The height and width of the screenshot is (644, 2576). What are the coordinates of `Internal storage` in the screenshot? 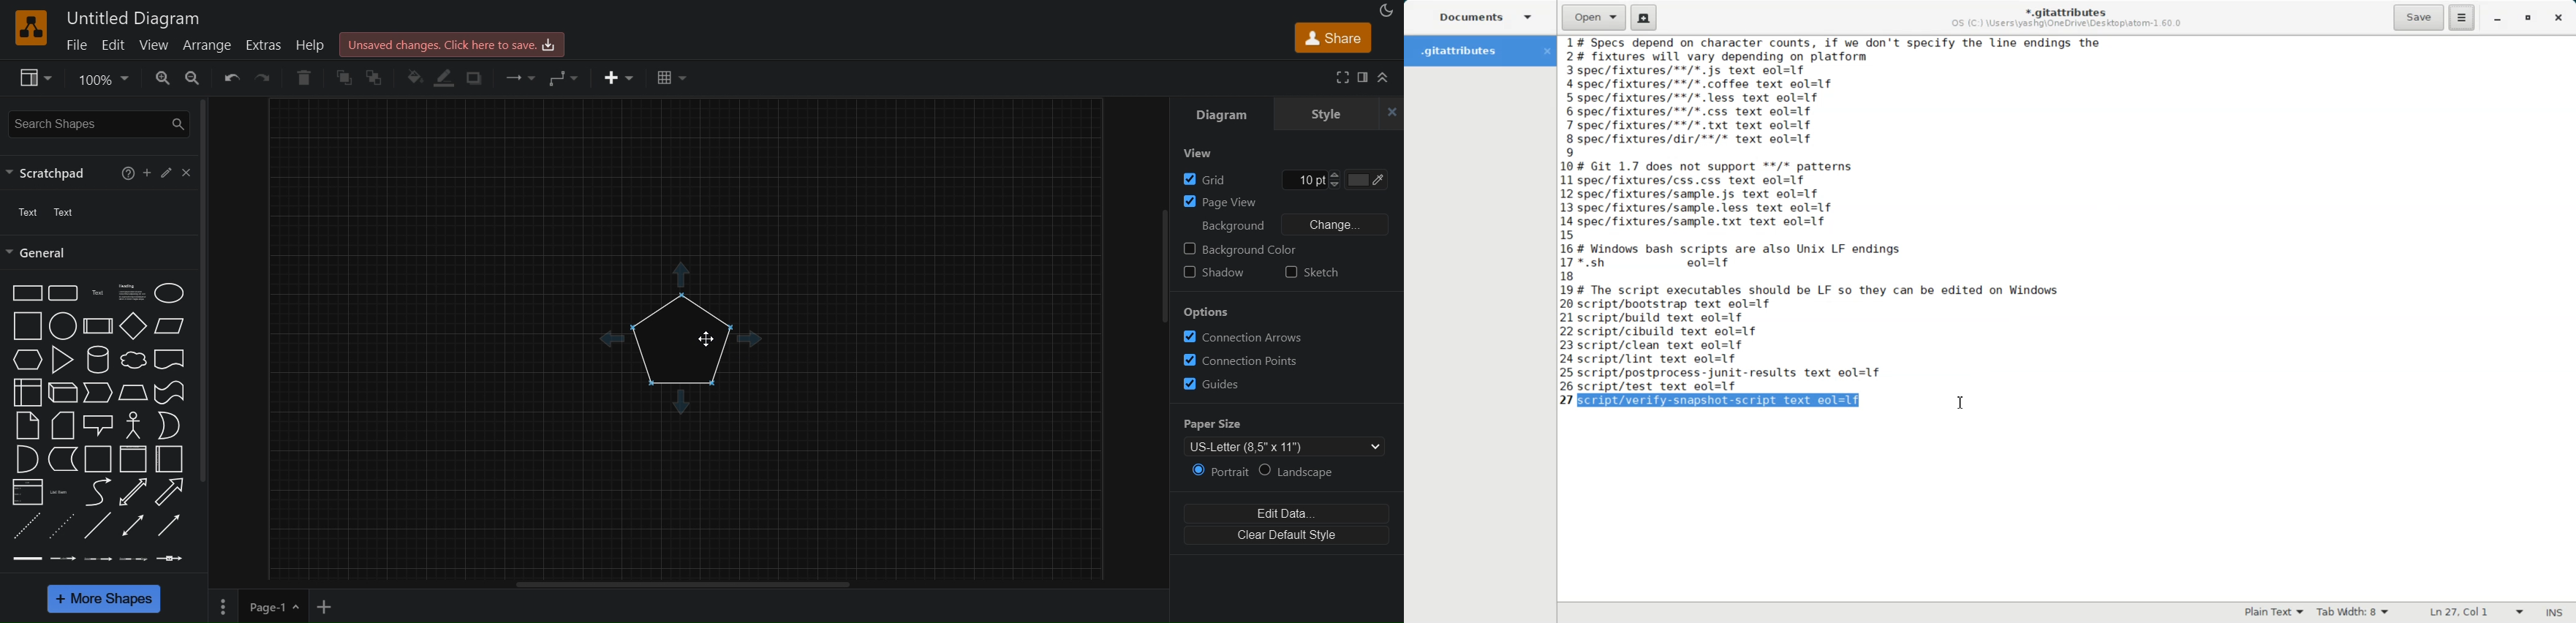 It's located at (27, 393).